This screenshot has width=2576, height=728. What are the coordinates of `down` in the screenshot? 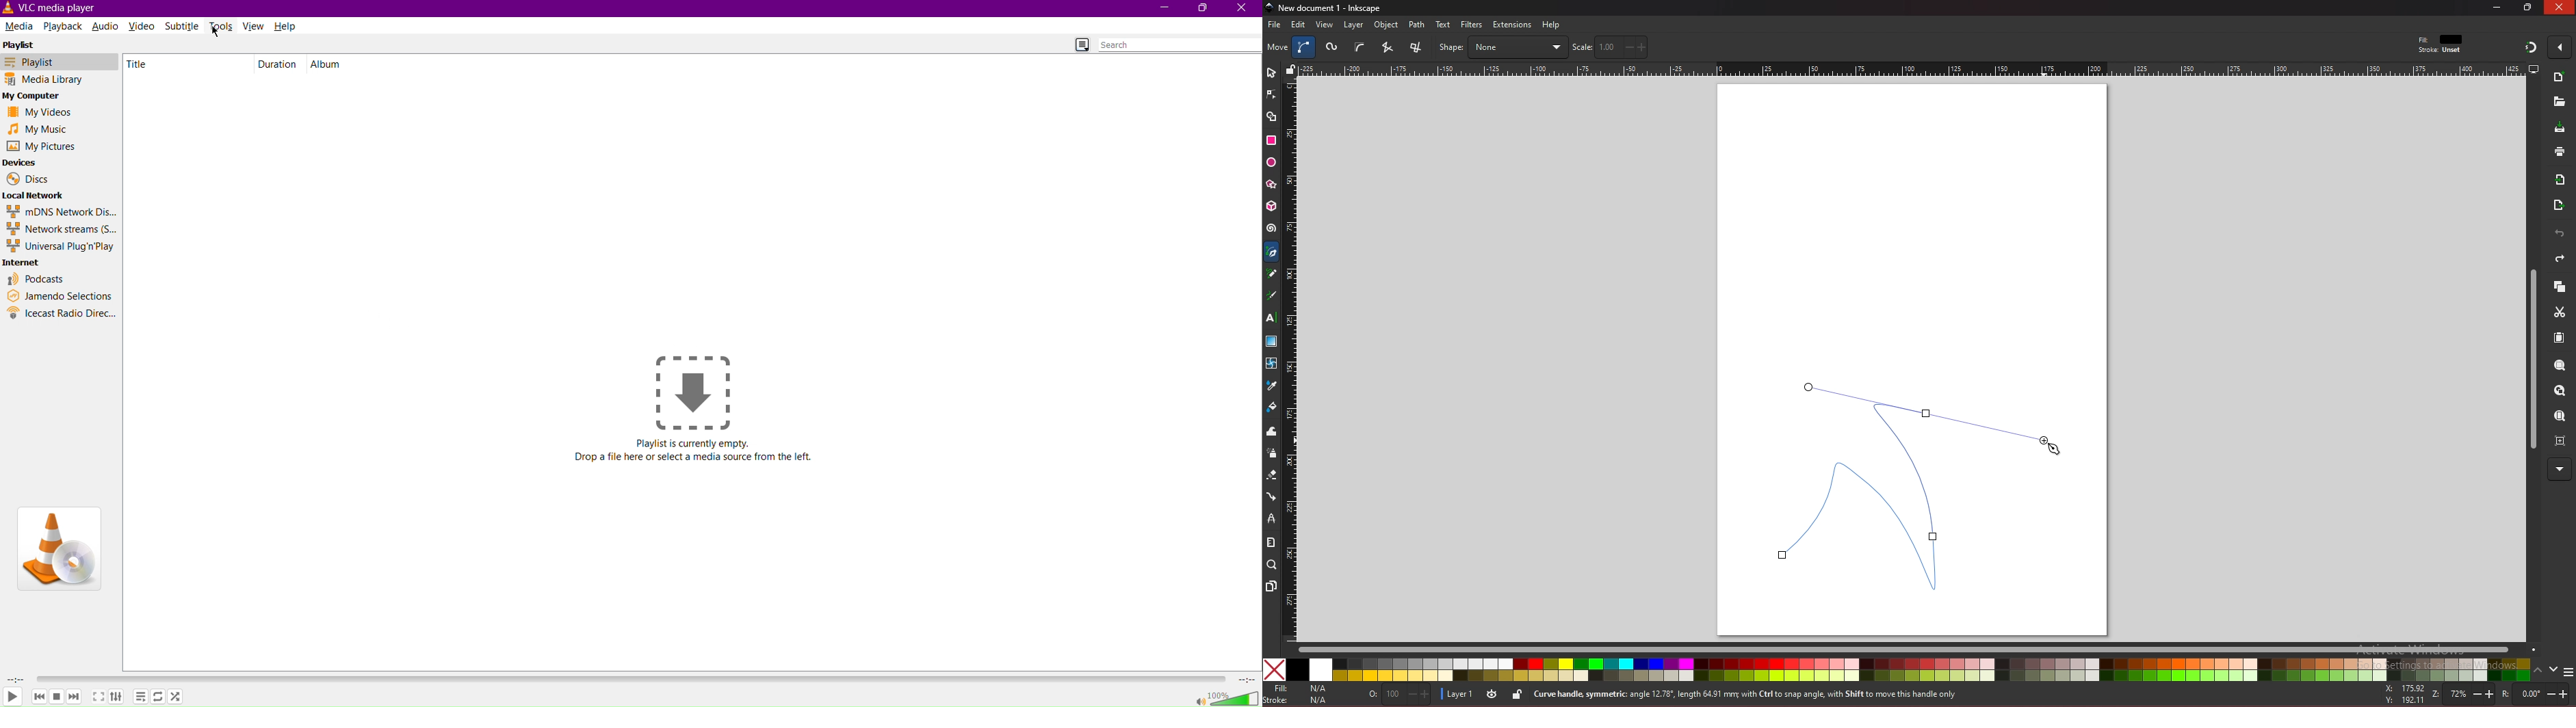 It's located at (2554, 669).